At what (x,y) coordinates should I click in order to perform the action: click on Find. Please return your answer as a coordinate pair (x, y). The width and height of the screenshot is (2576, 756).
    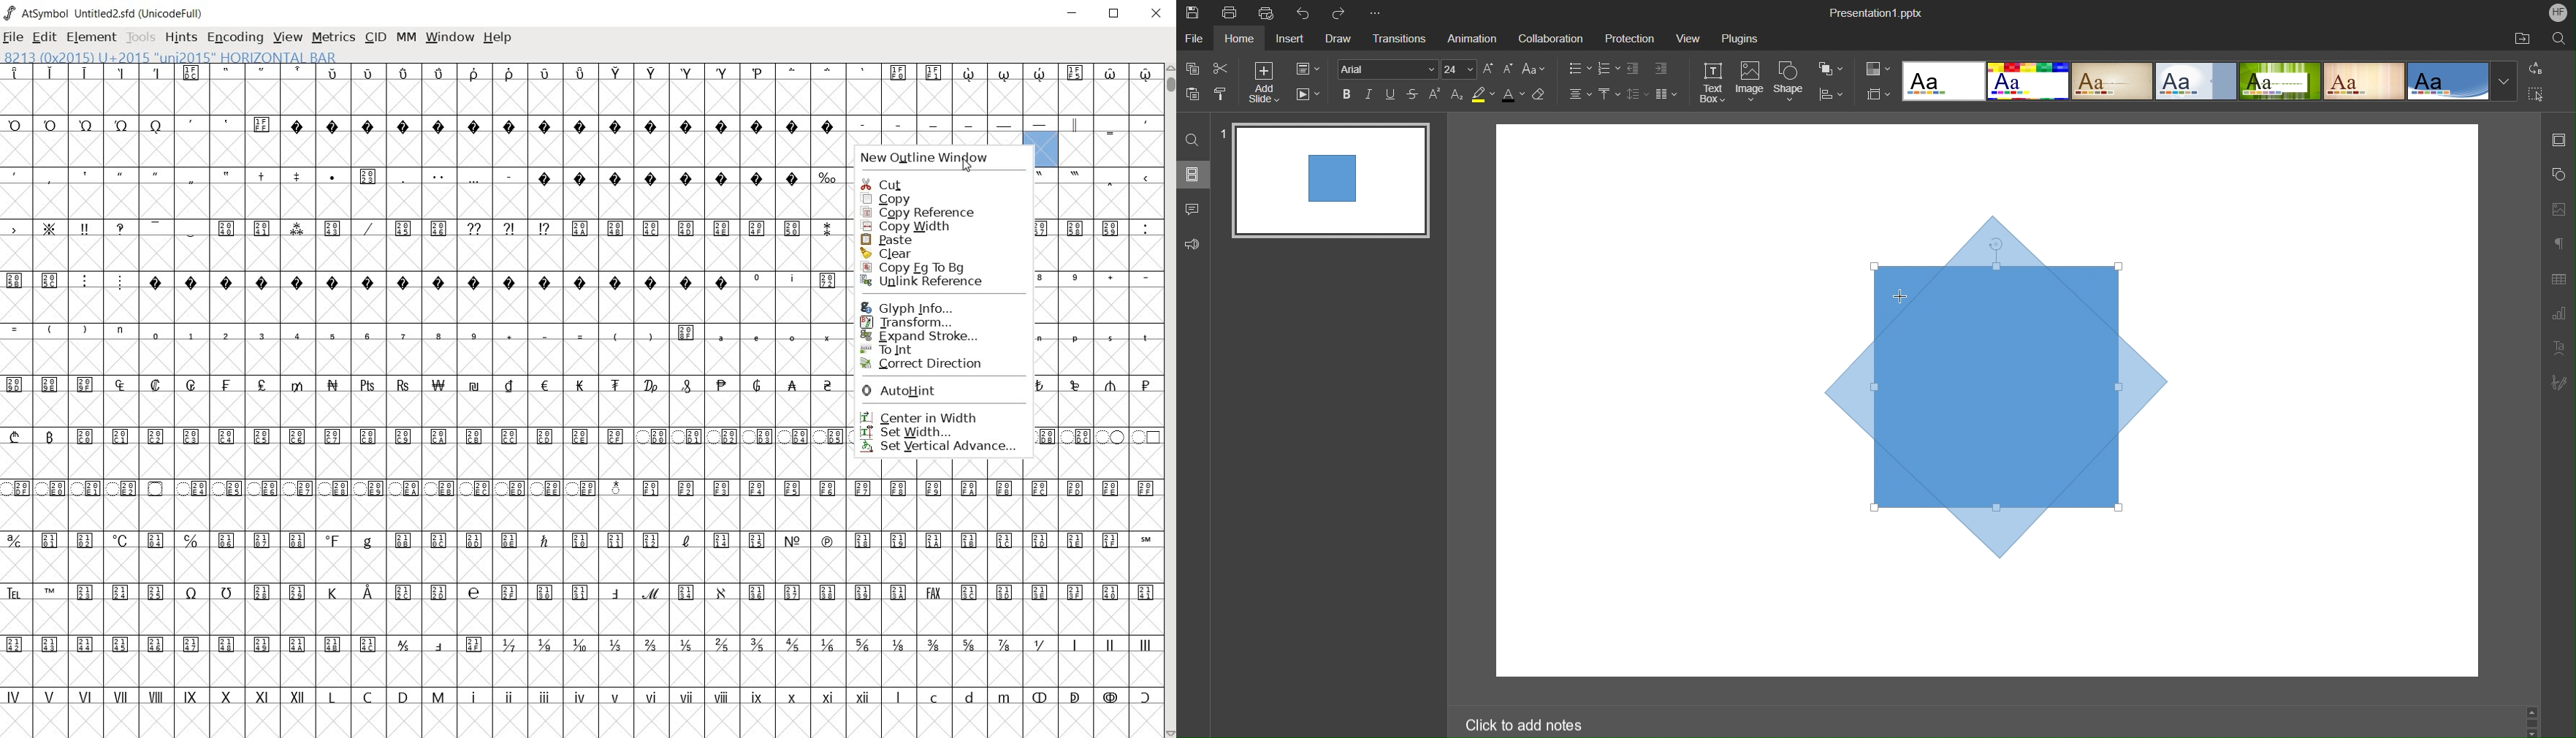
    Looking at the image, I should click on (1193, 140).